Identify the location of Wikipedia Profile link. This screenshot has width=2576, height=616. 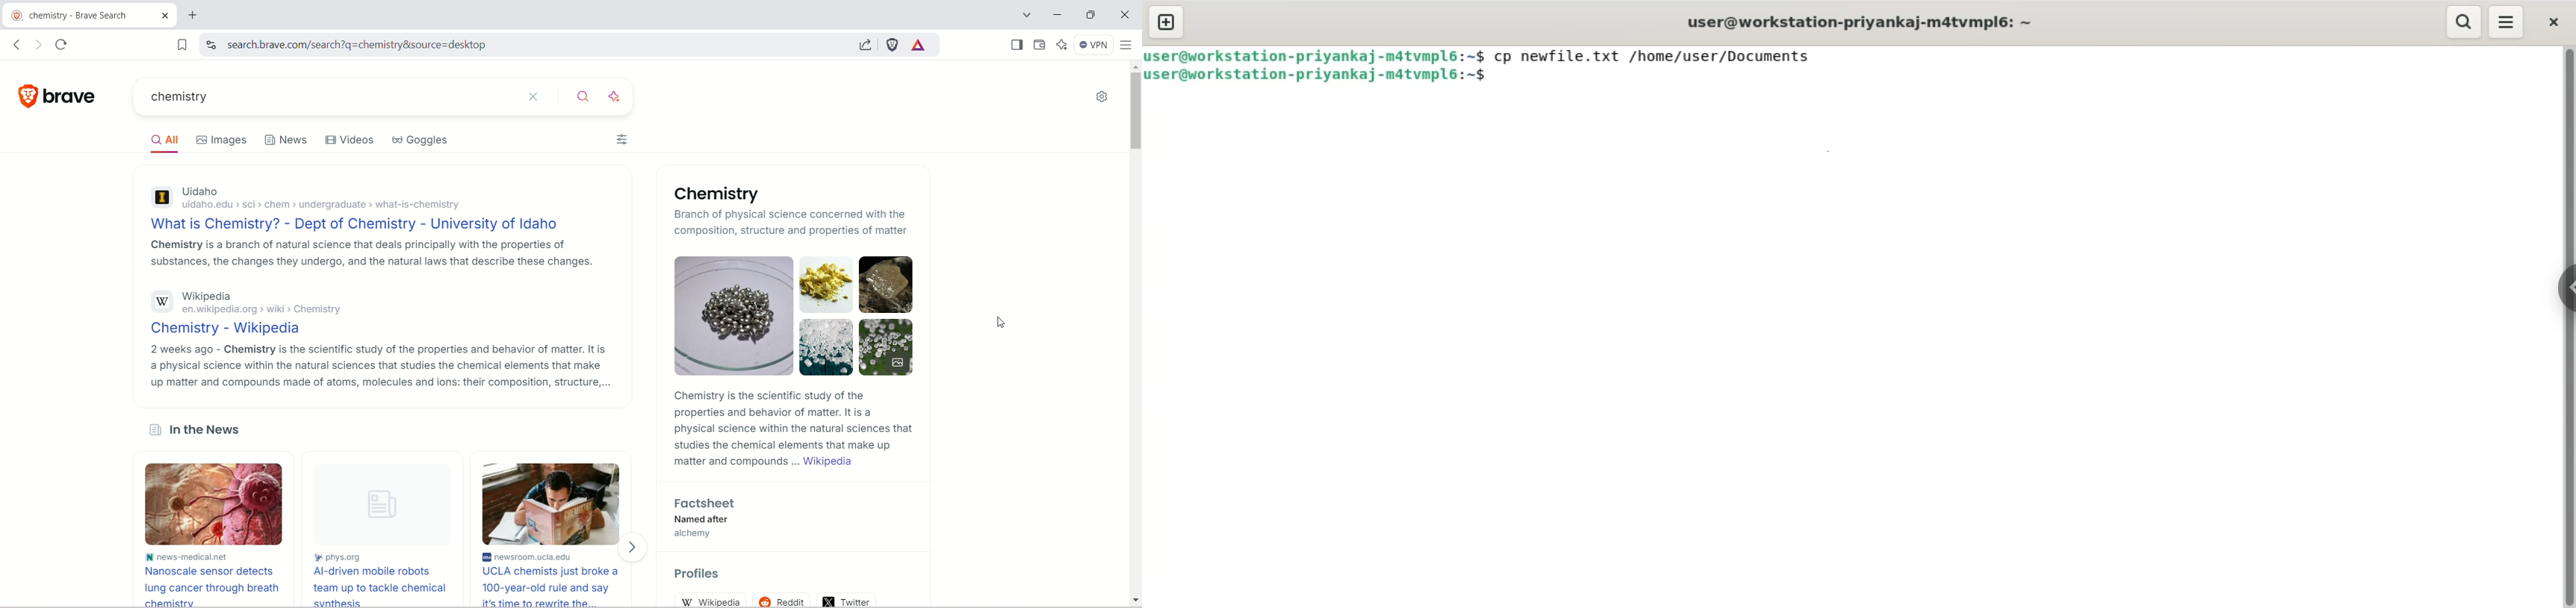
(712, 601).